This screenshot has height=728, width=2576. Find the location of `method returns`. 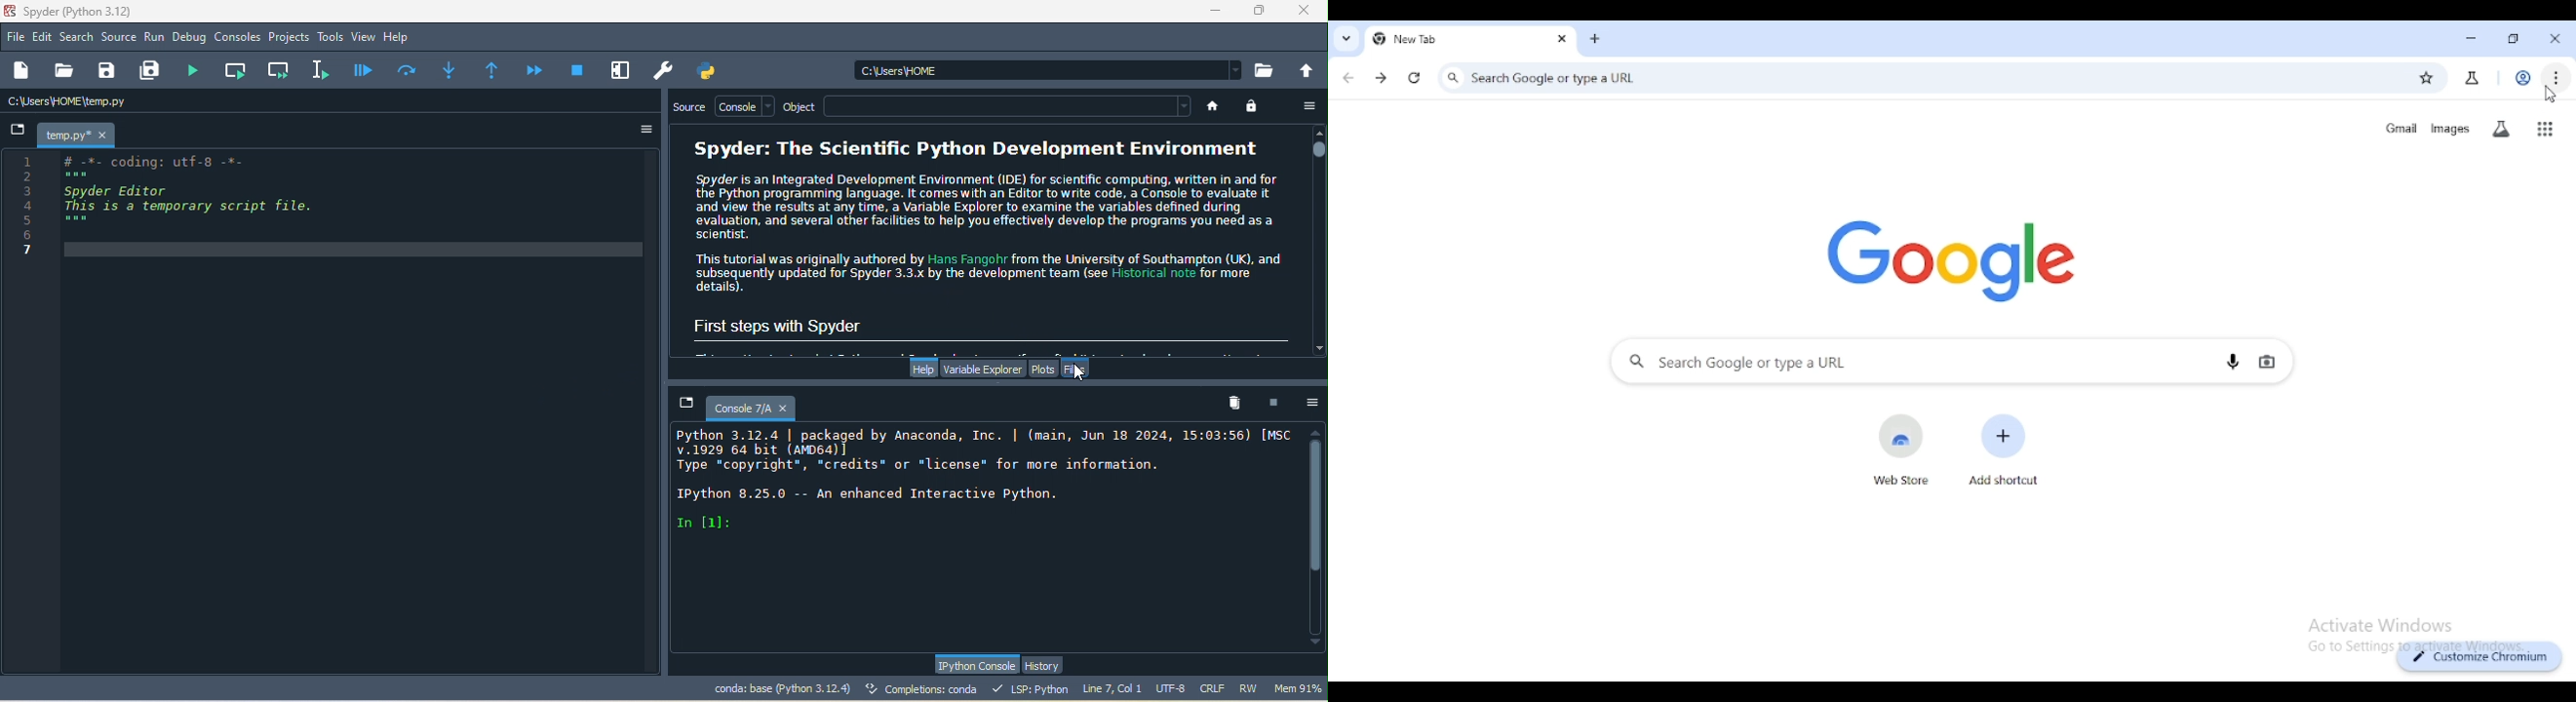

method returns is located at coordinates (494, 71).